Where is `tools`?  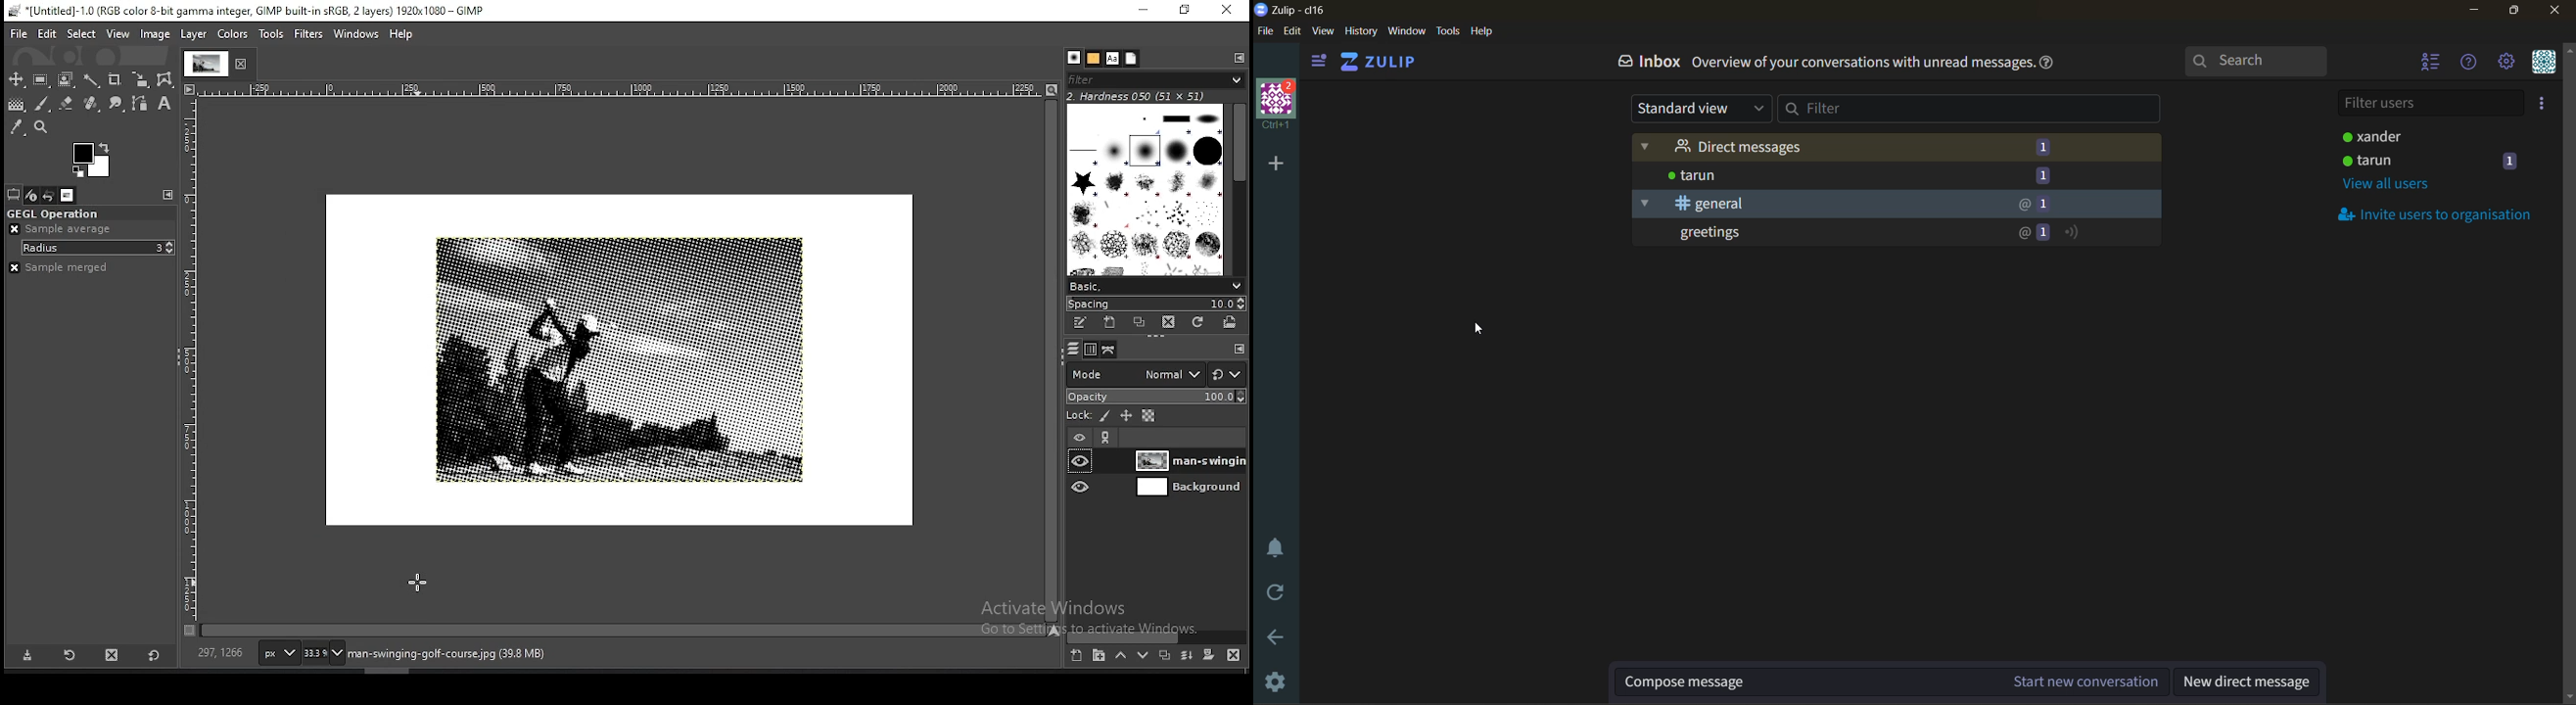 tools is located at coordinates (1446, 32).